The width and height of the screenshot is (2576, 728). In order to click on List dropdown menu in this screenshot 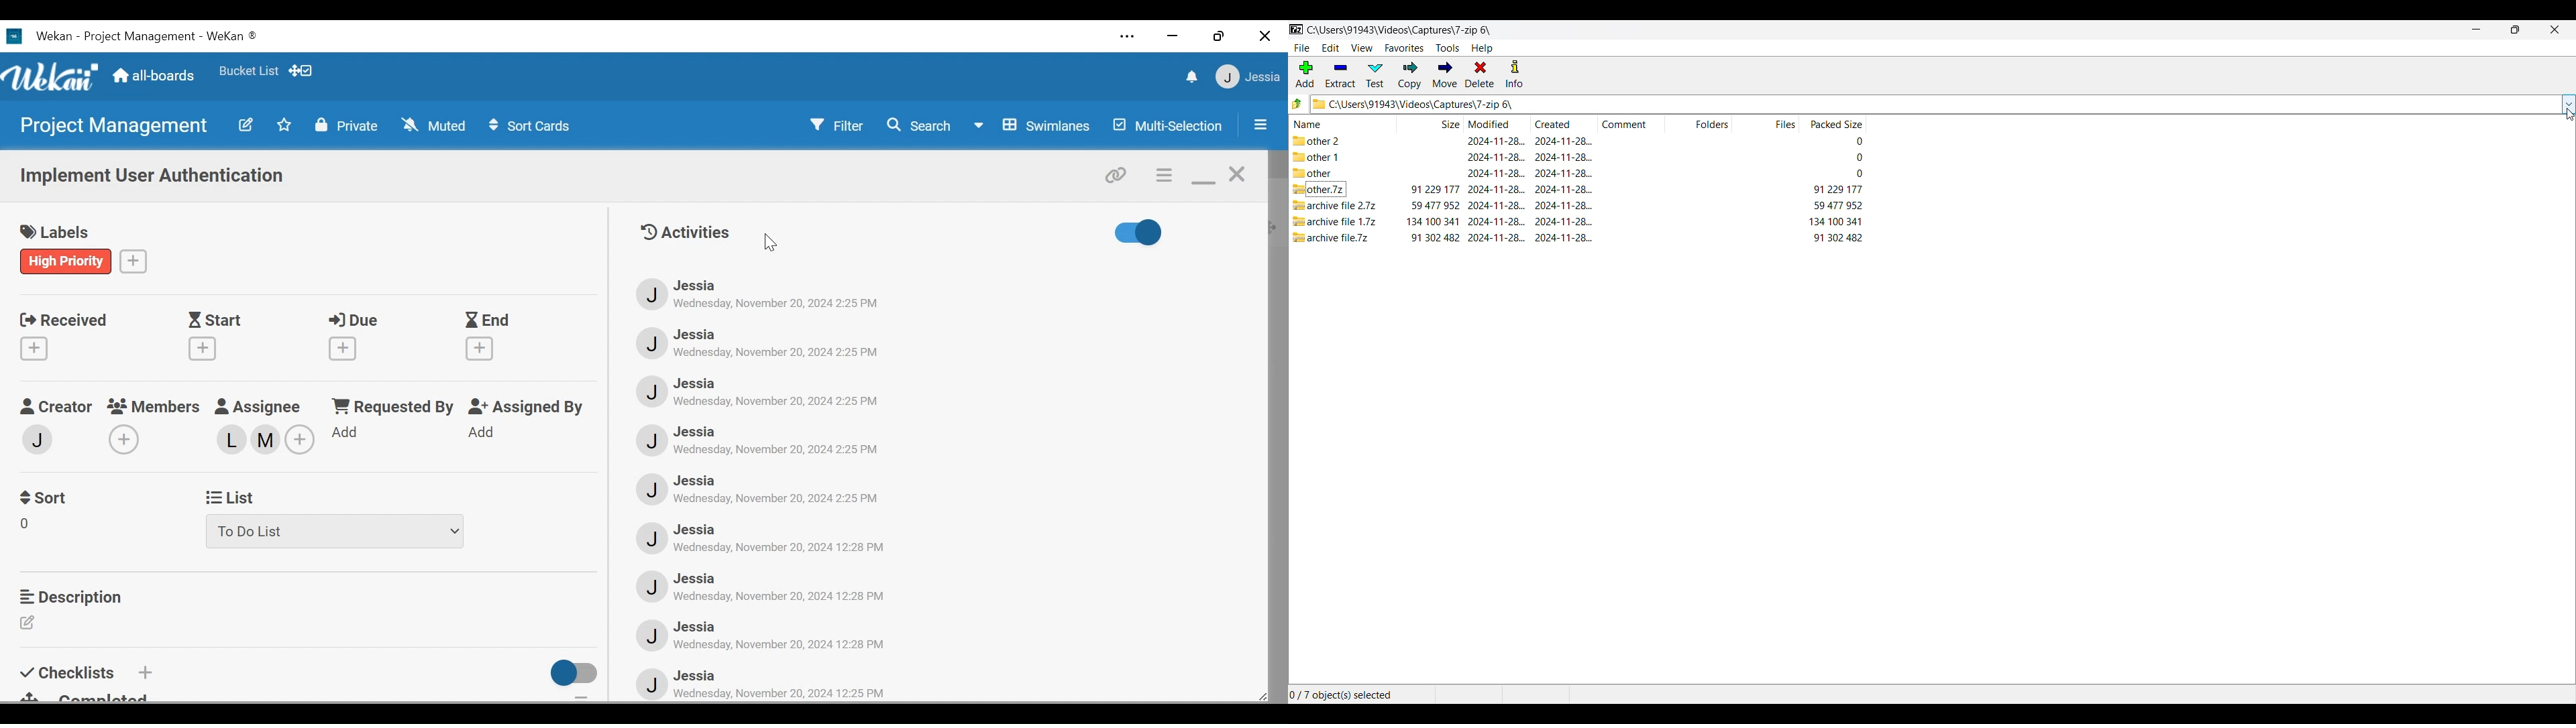, I will do `click(336, 532)`.